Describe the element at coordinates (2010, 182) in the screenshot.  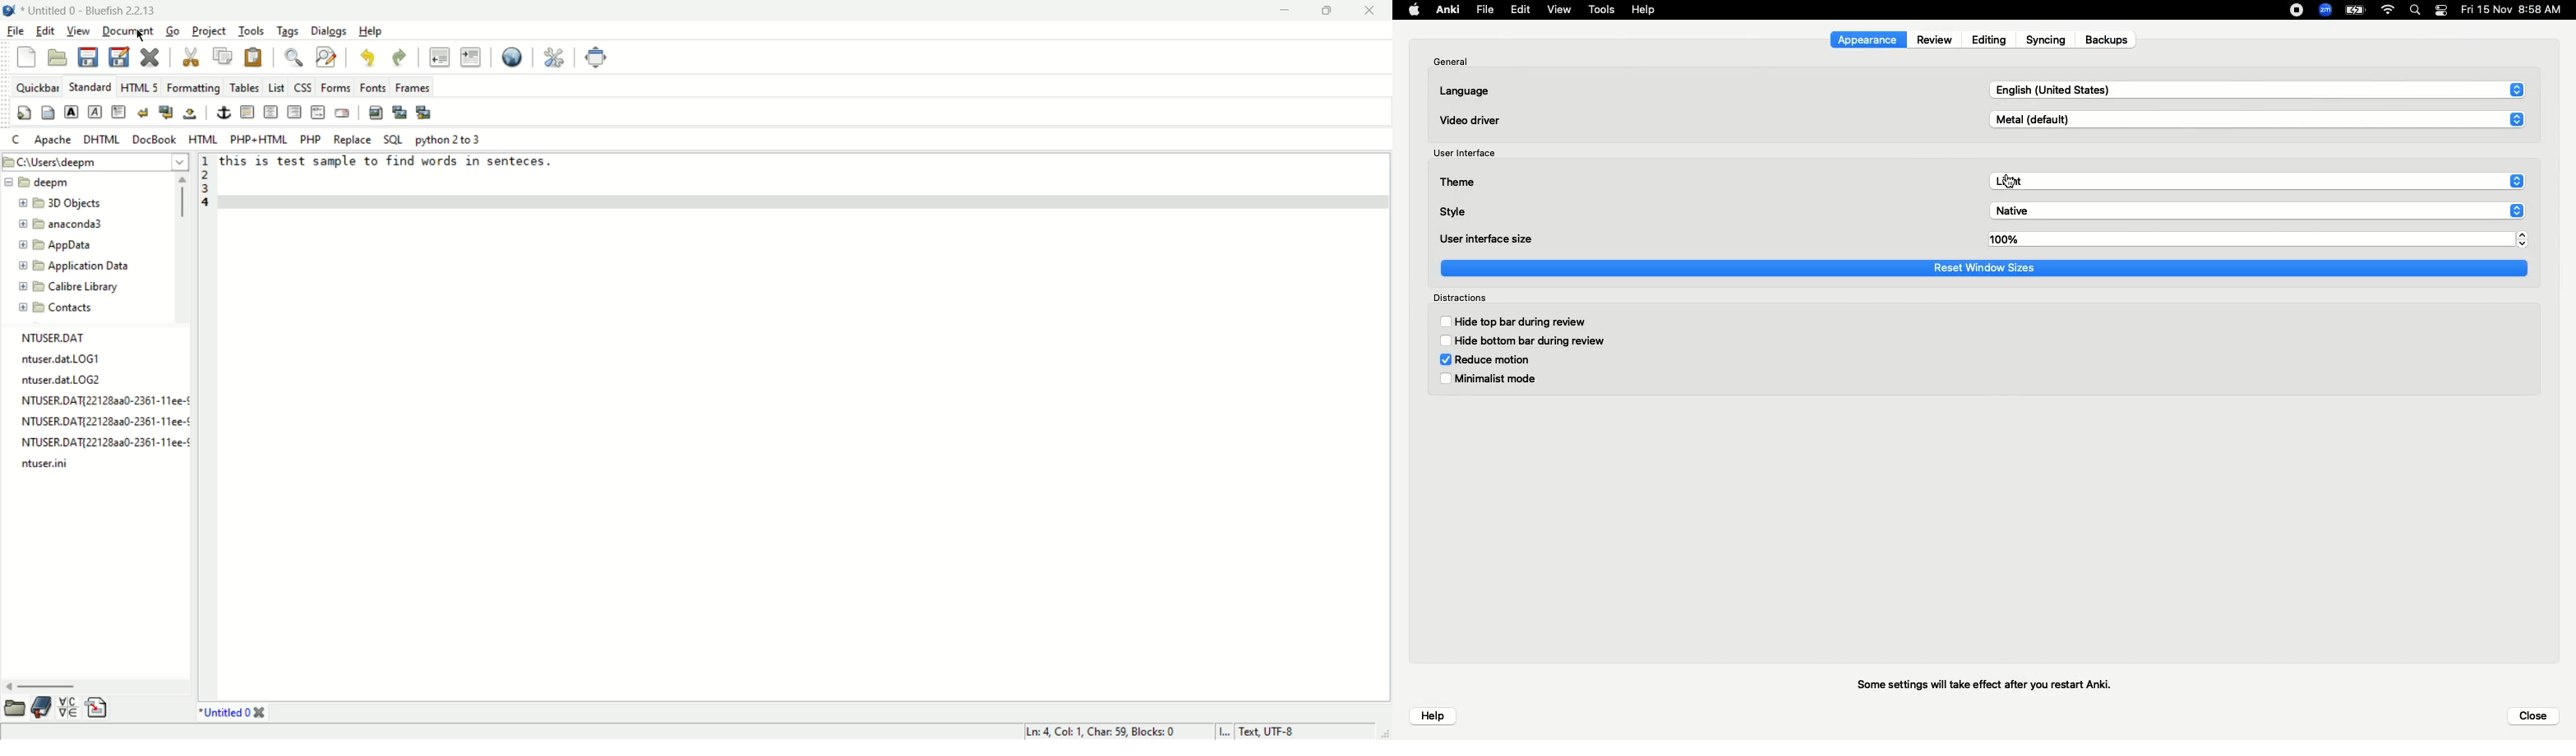
I see `cursor` at that location.